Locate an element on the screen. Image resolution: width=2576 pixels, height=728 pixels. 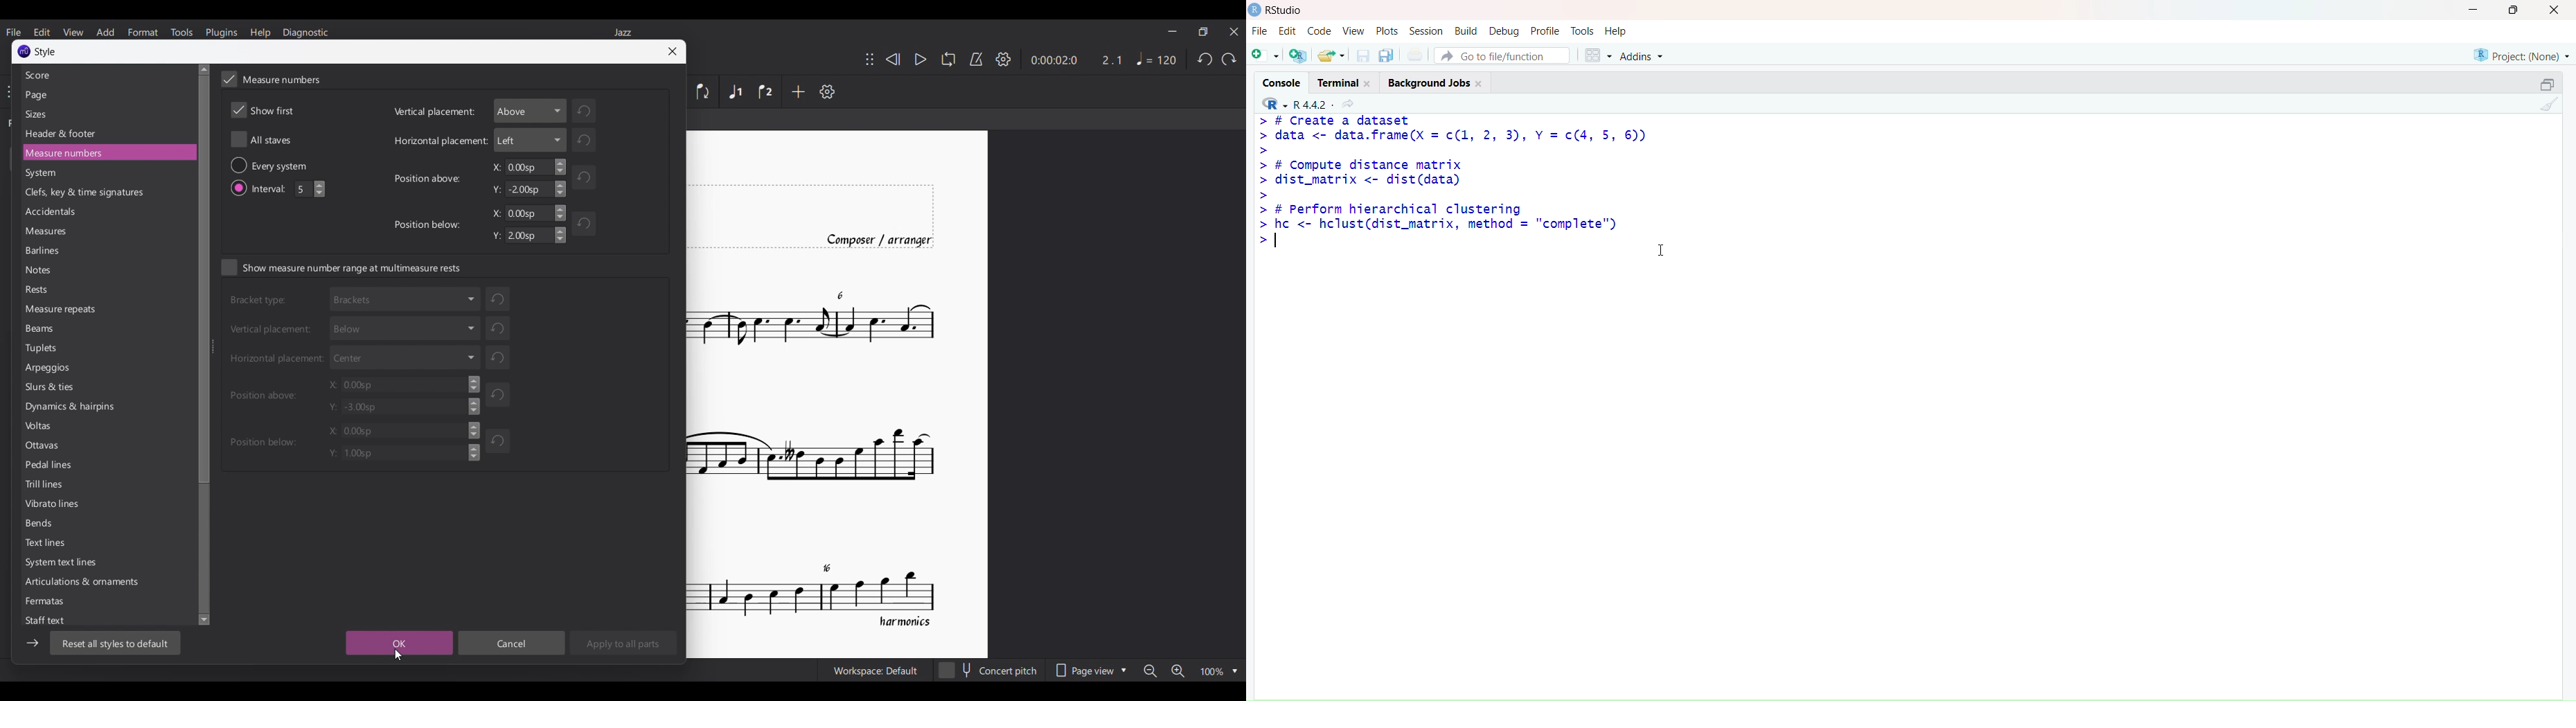
New File is located at coordinates (1265, 54).